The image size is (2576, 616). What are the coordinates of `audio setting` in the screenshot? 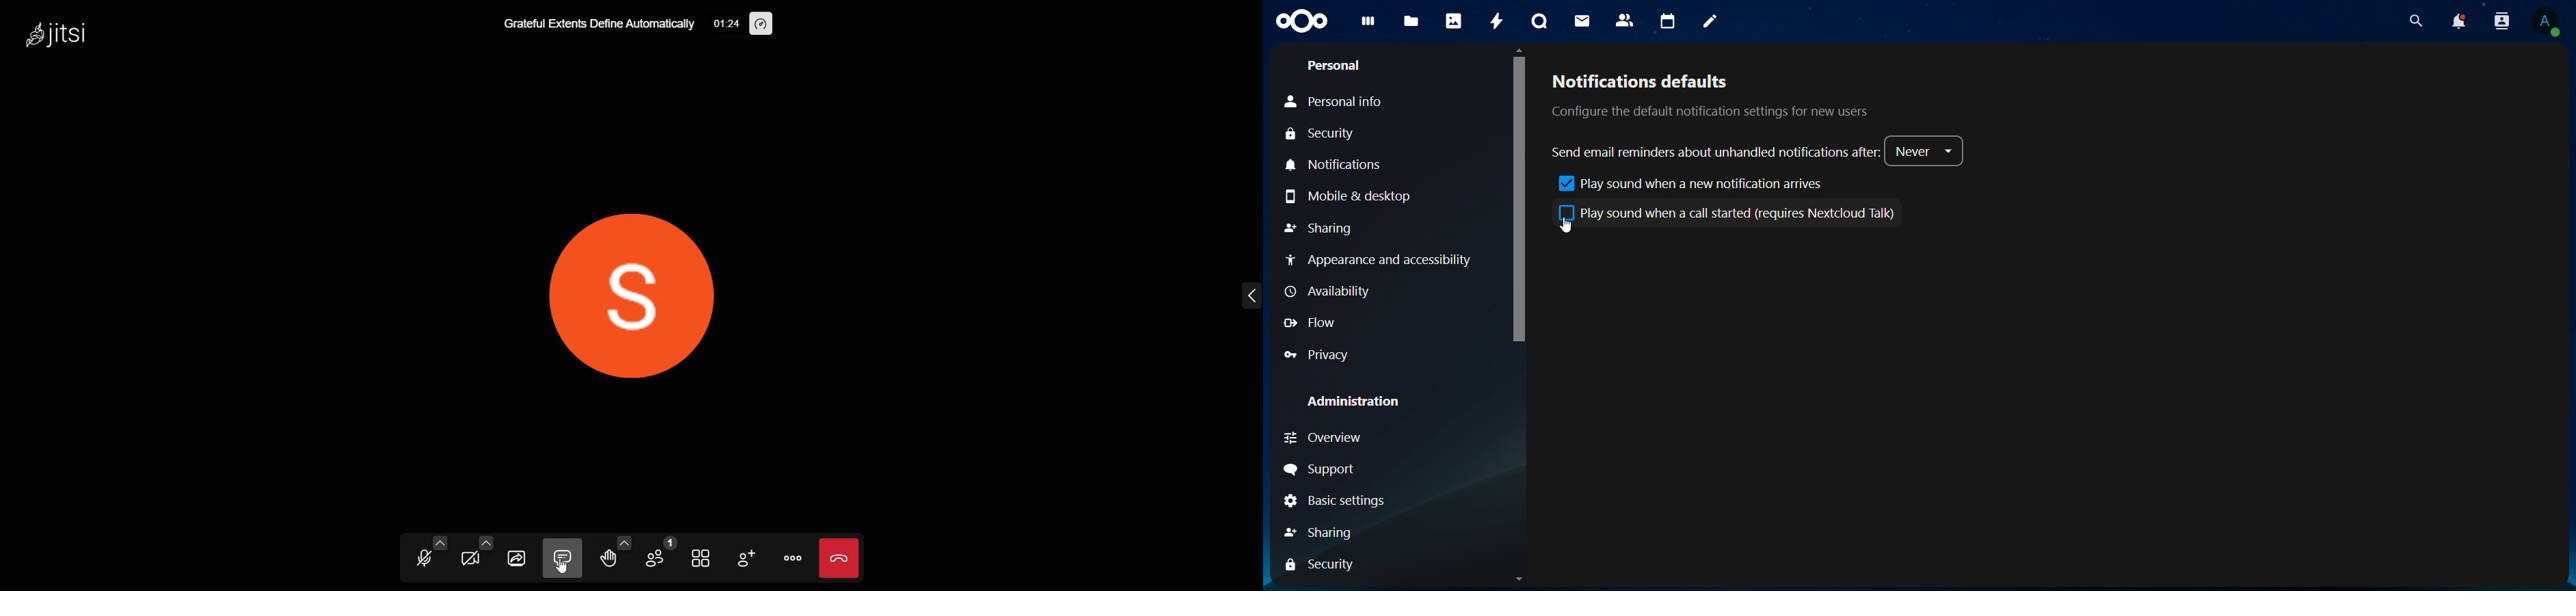 It's located at (433, 542).